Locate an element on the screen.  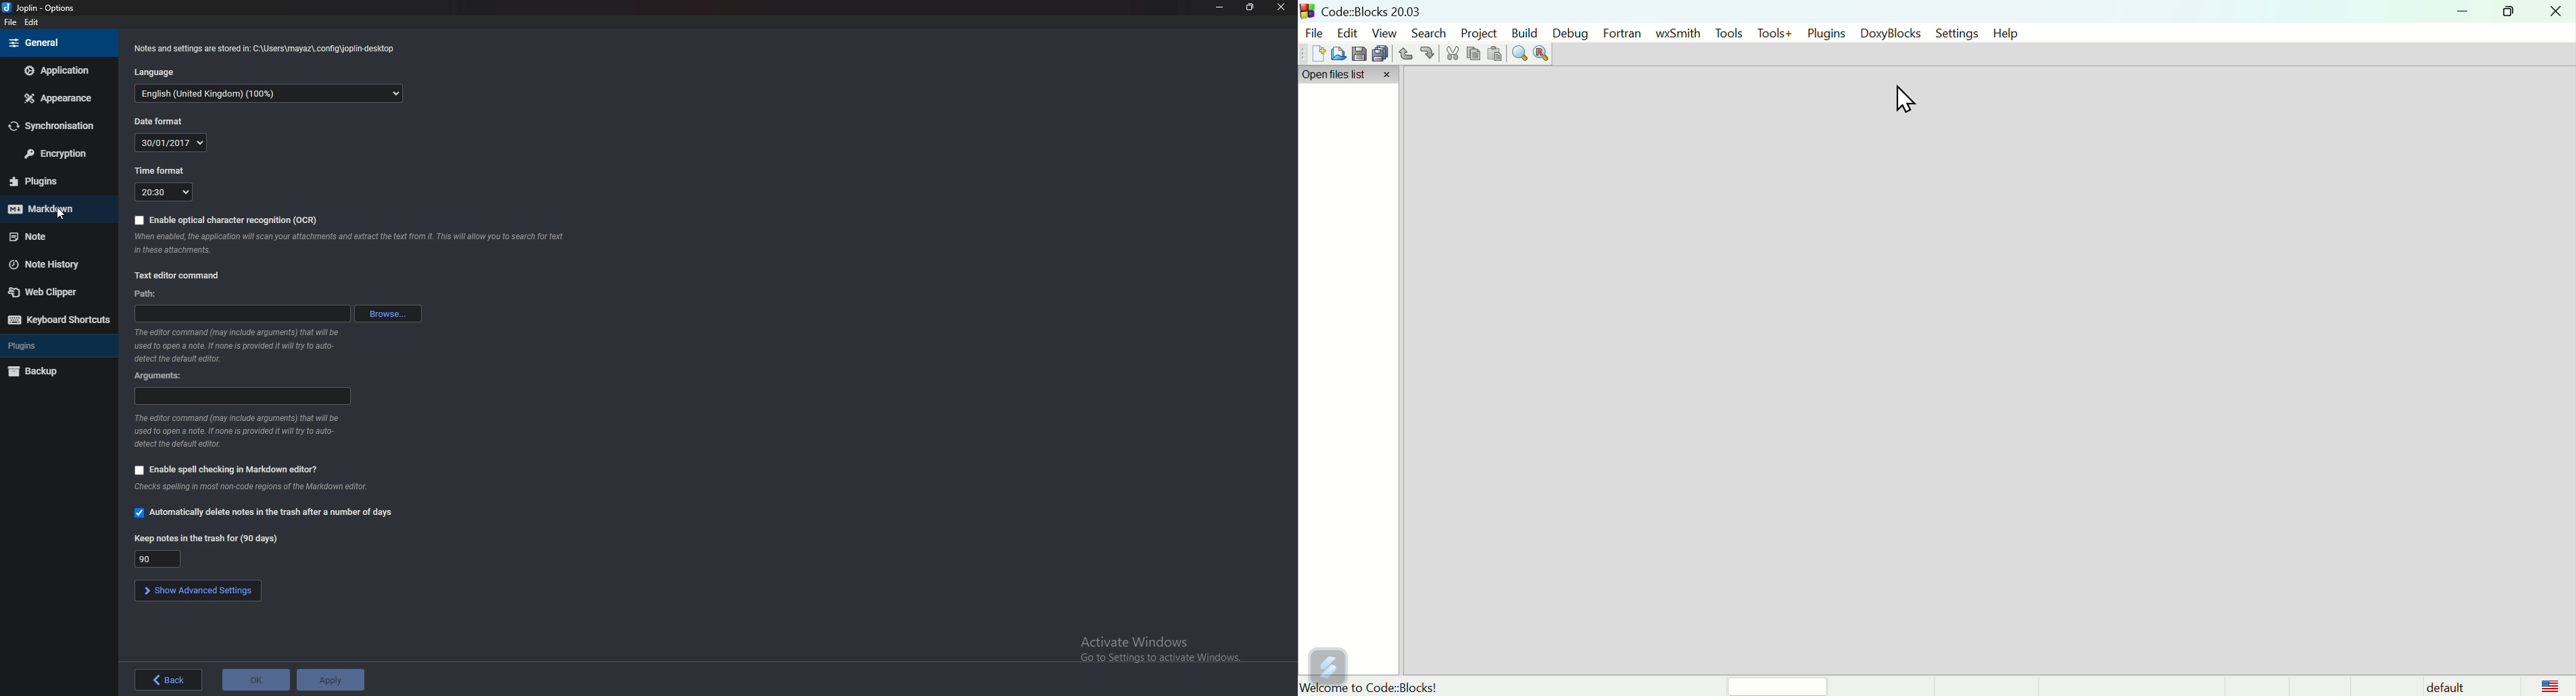
plugins is located at coordinates (55, 181).